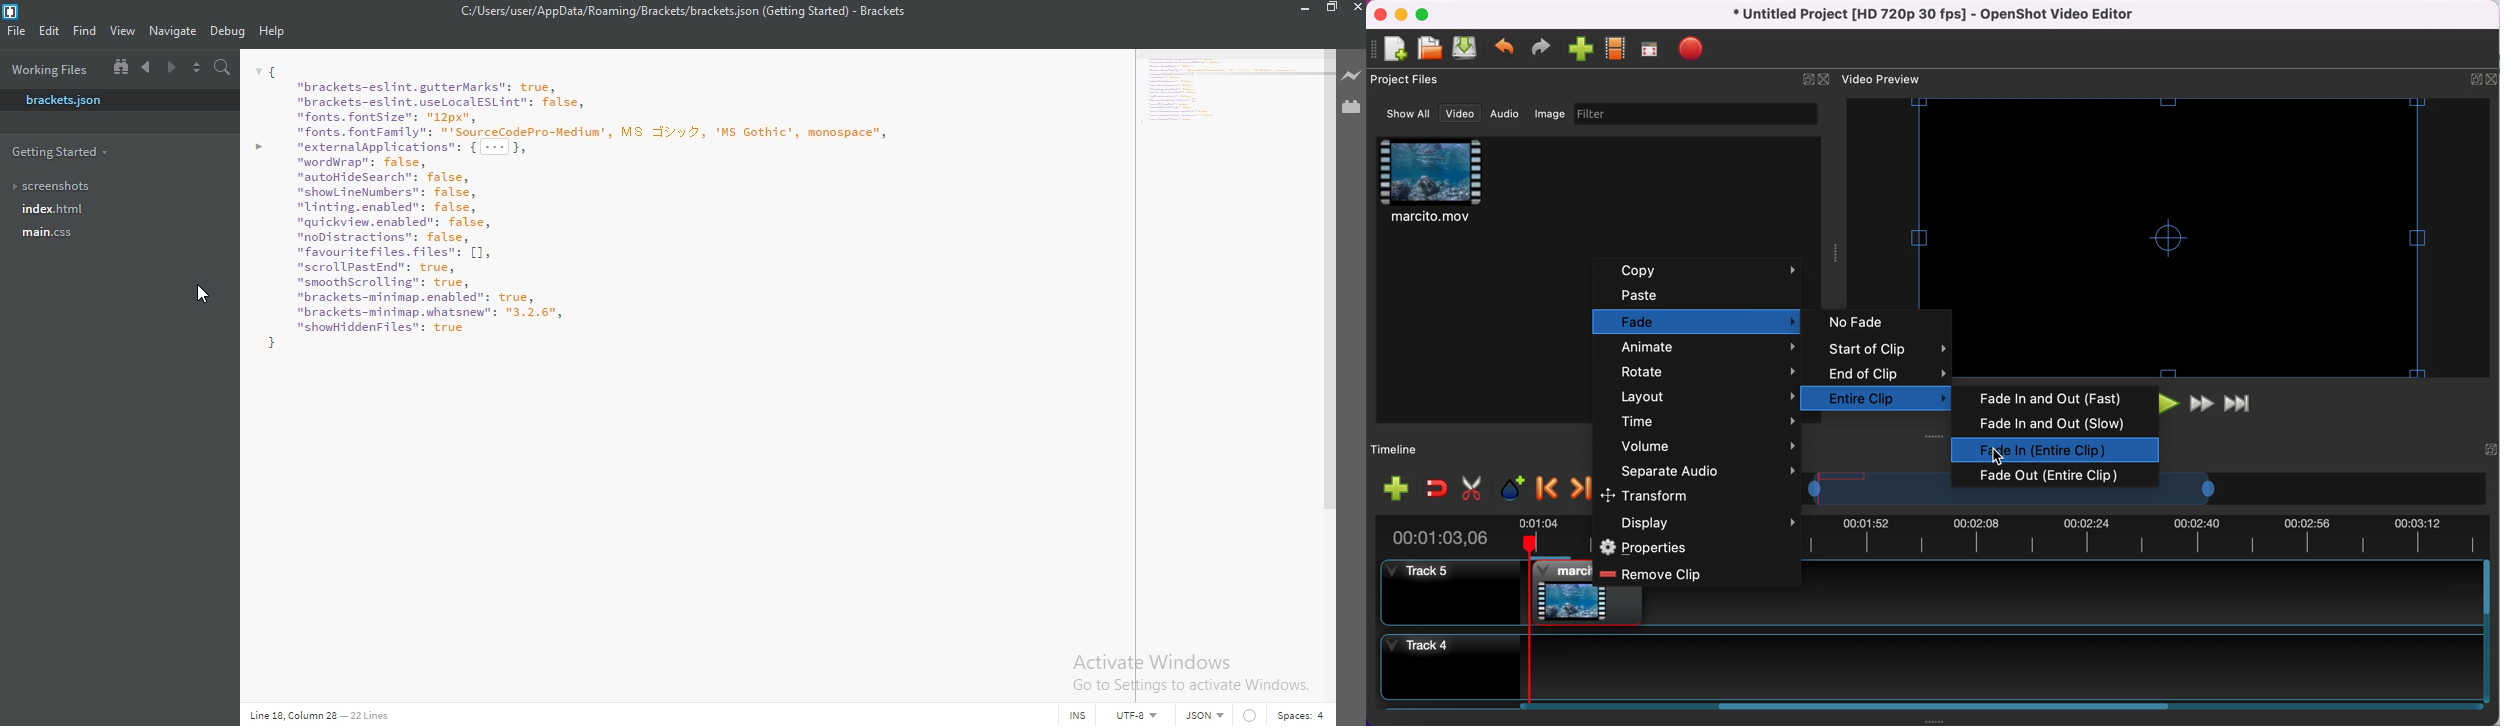  Describe the element at coordinates (49, 32) in the screenshot. I see `Edit` at that location.